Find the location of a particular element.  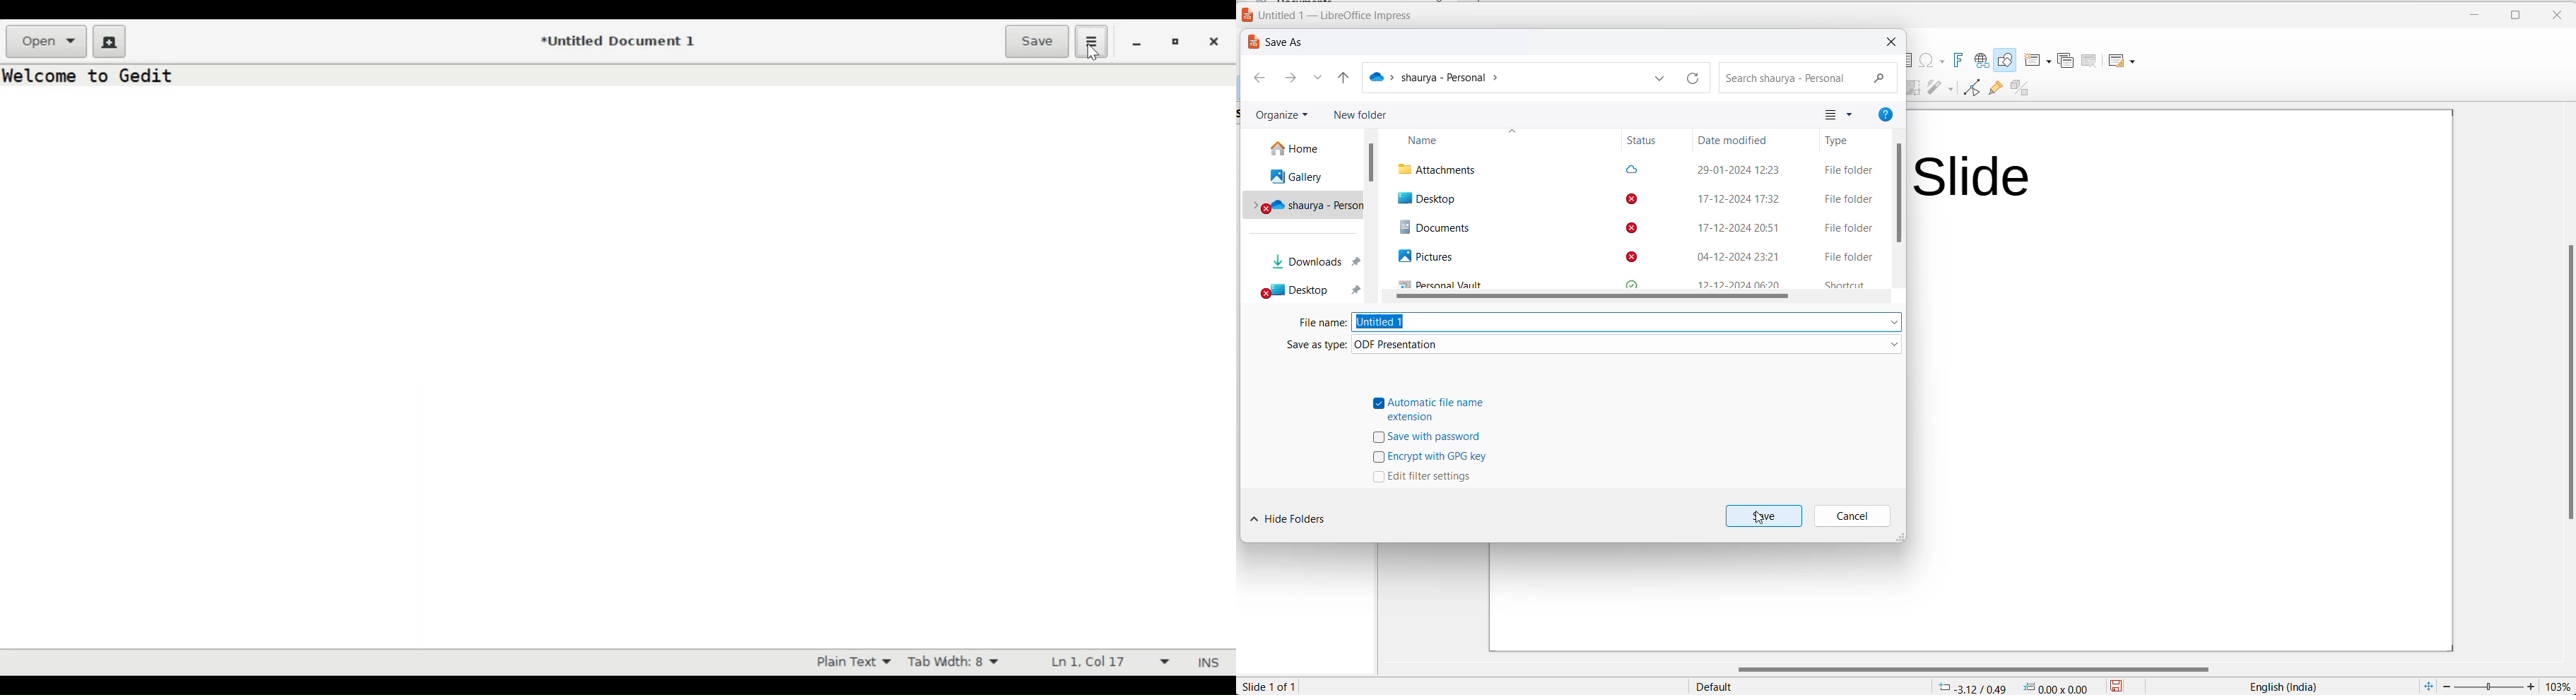

Restore is located at coordinates (1174, 41).